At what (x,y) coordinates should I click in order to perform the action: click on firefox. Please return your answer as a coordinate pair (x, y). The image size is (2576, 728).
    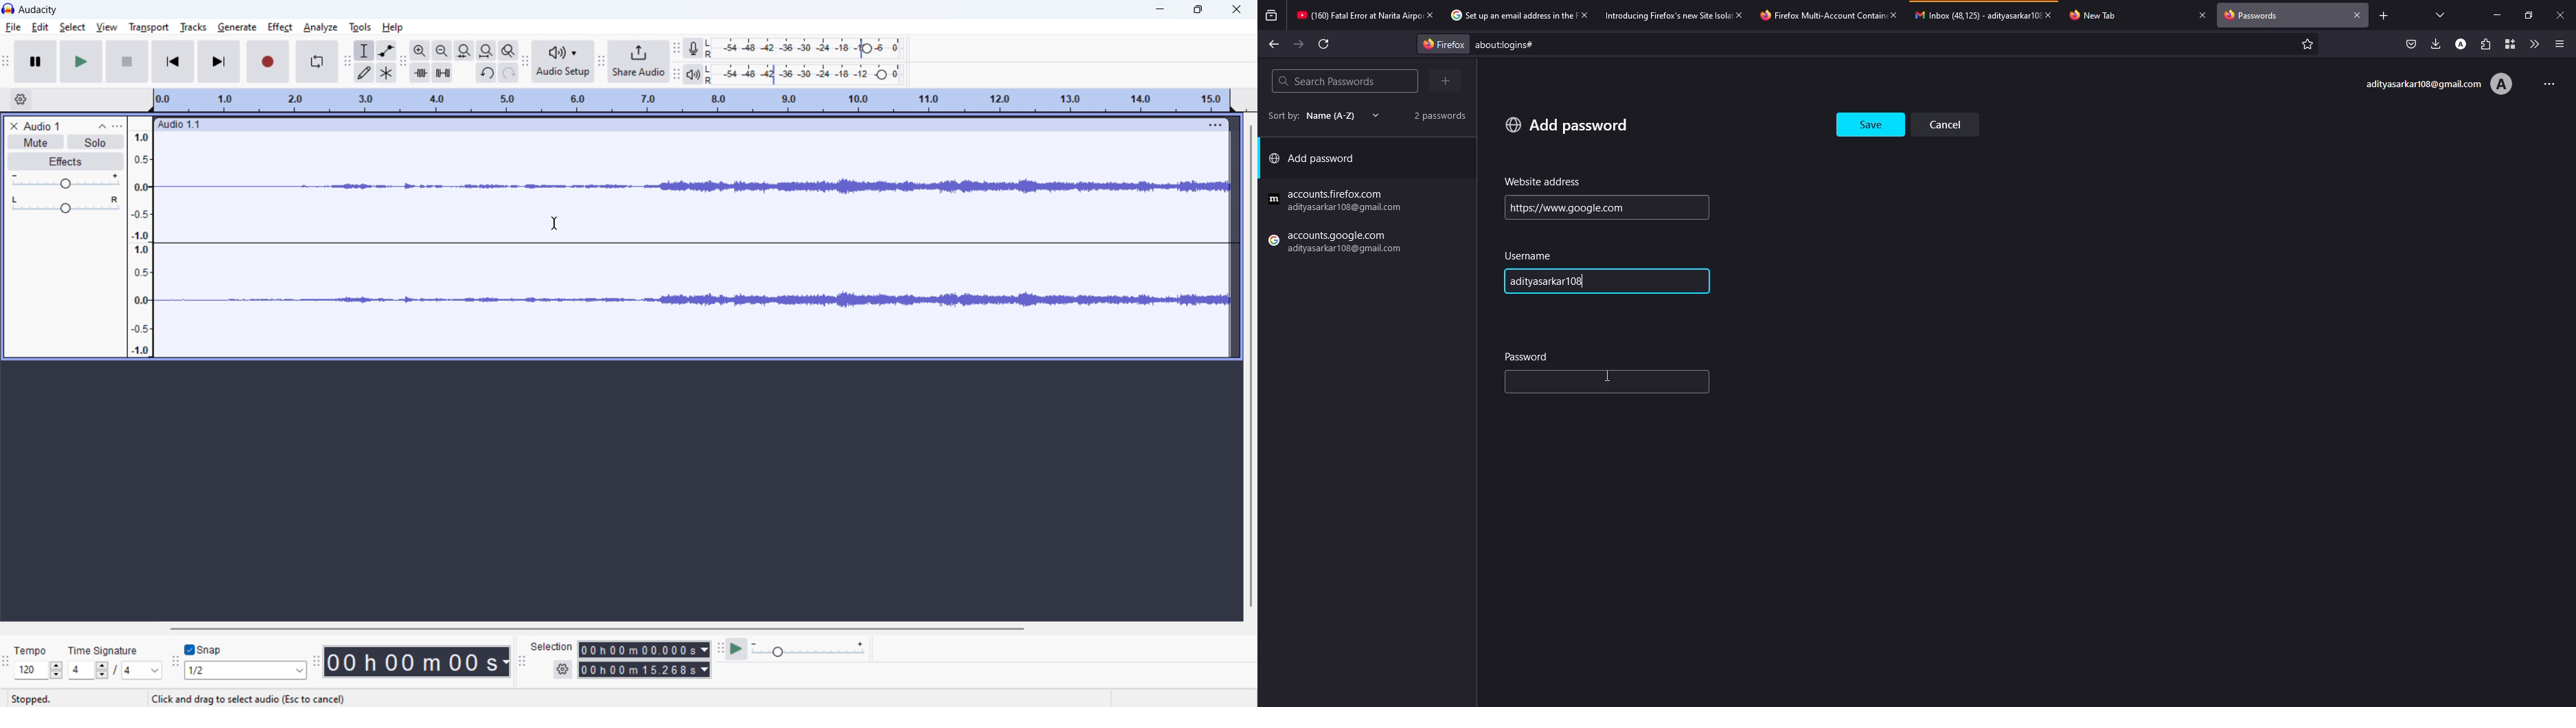
    Looking at the image, I should click on (1439, 43).